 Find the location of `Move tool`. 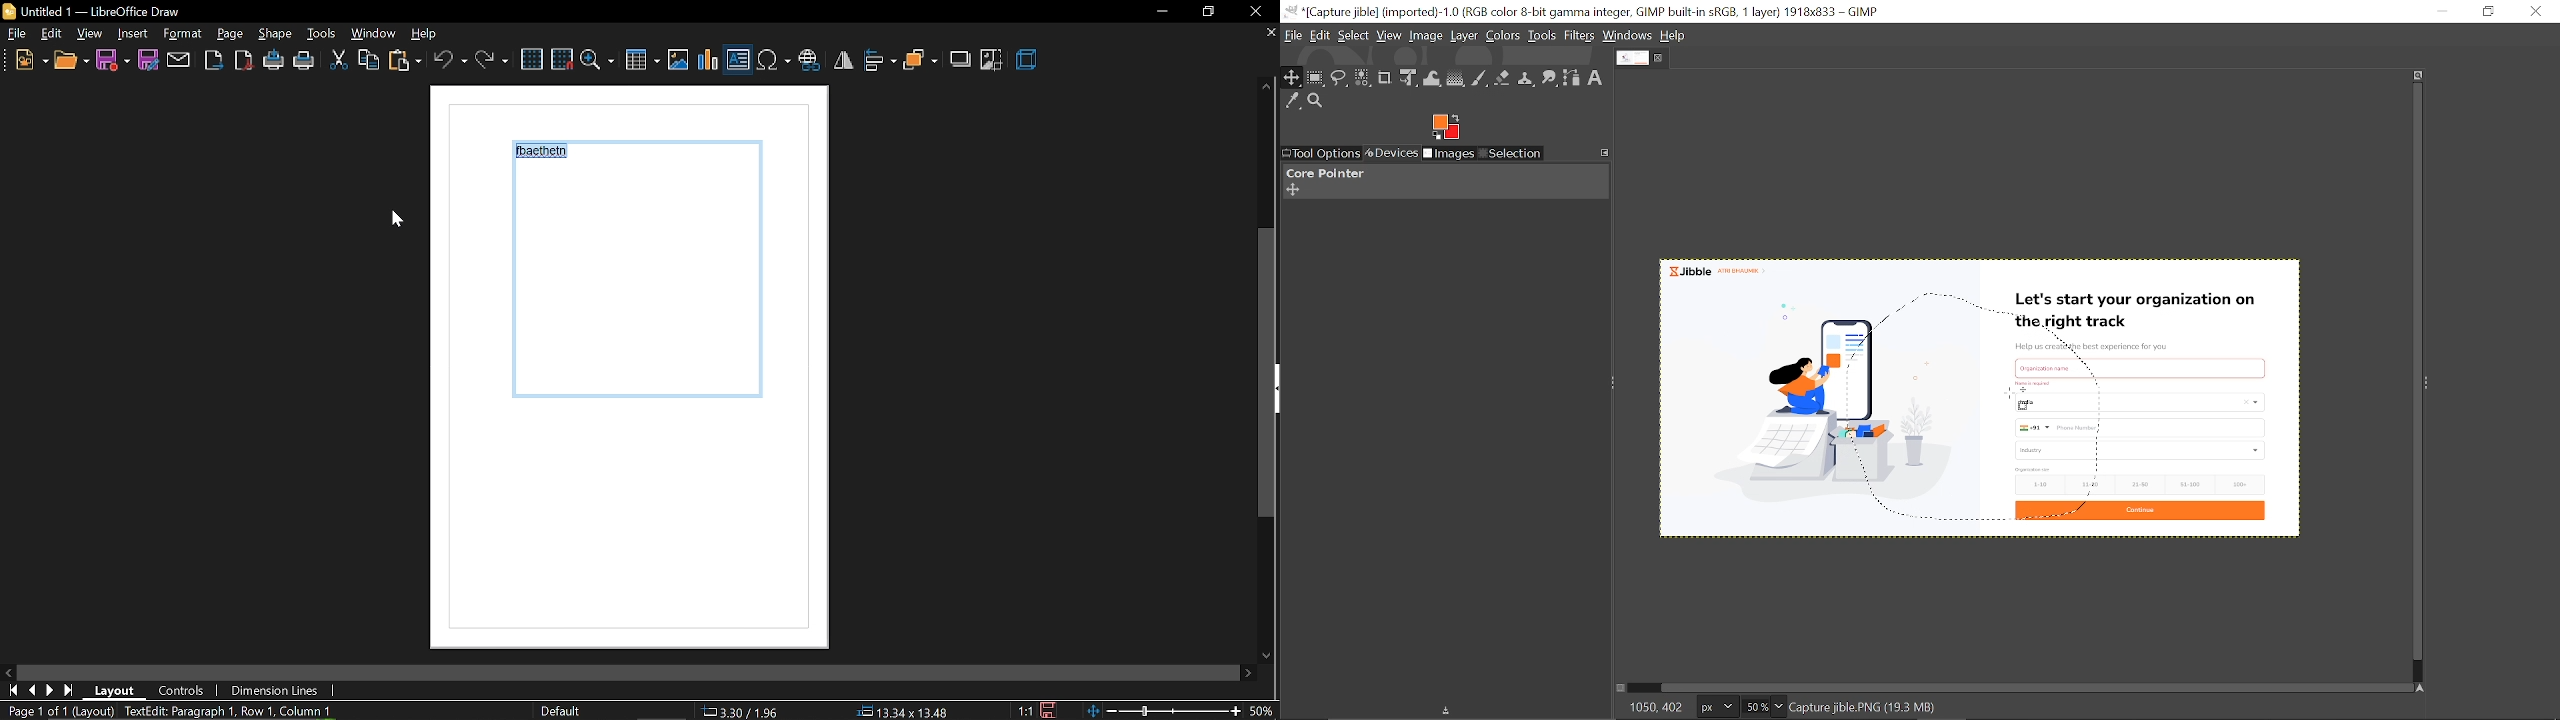

Move tool is located at coordinates (1292, 78).